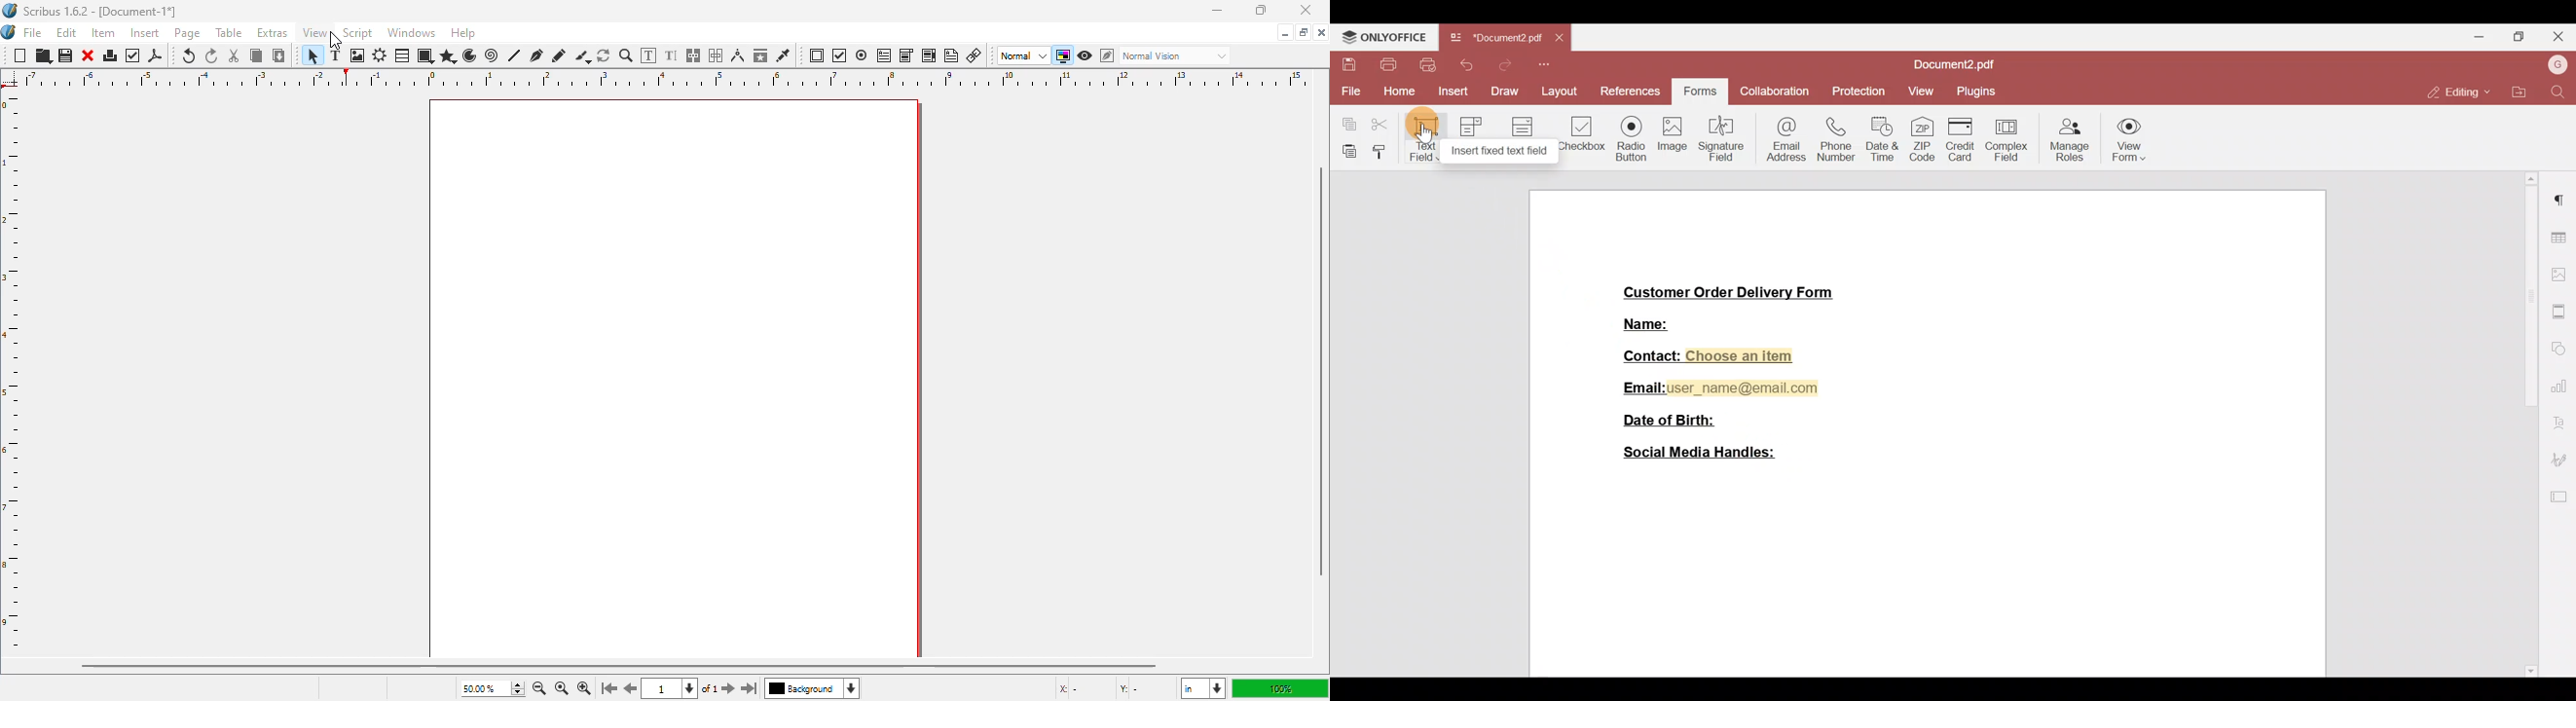  What do you see at coordinates (358, 33) in the screenshot?
I see `script` at bounding box center [358, 33].